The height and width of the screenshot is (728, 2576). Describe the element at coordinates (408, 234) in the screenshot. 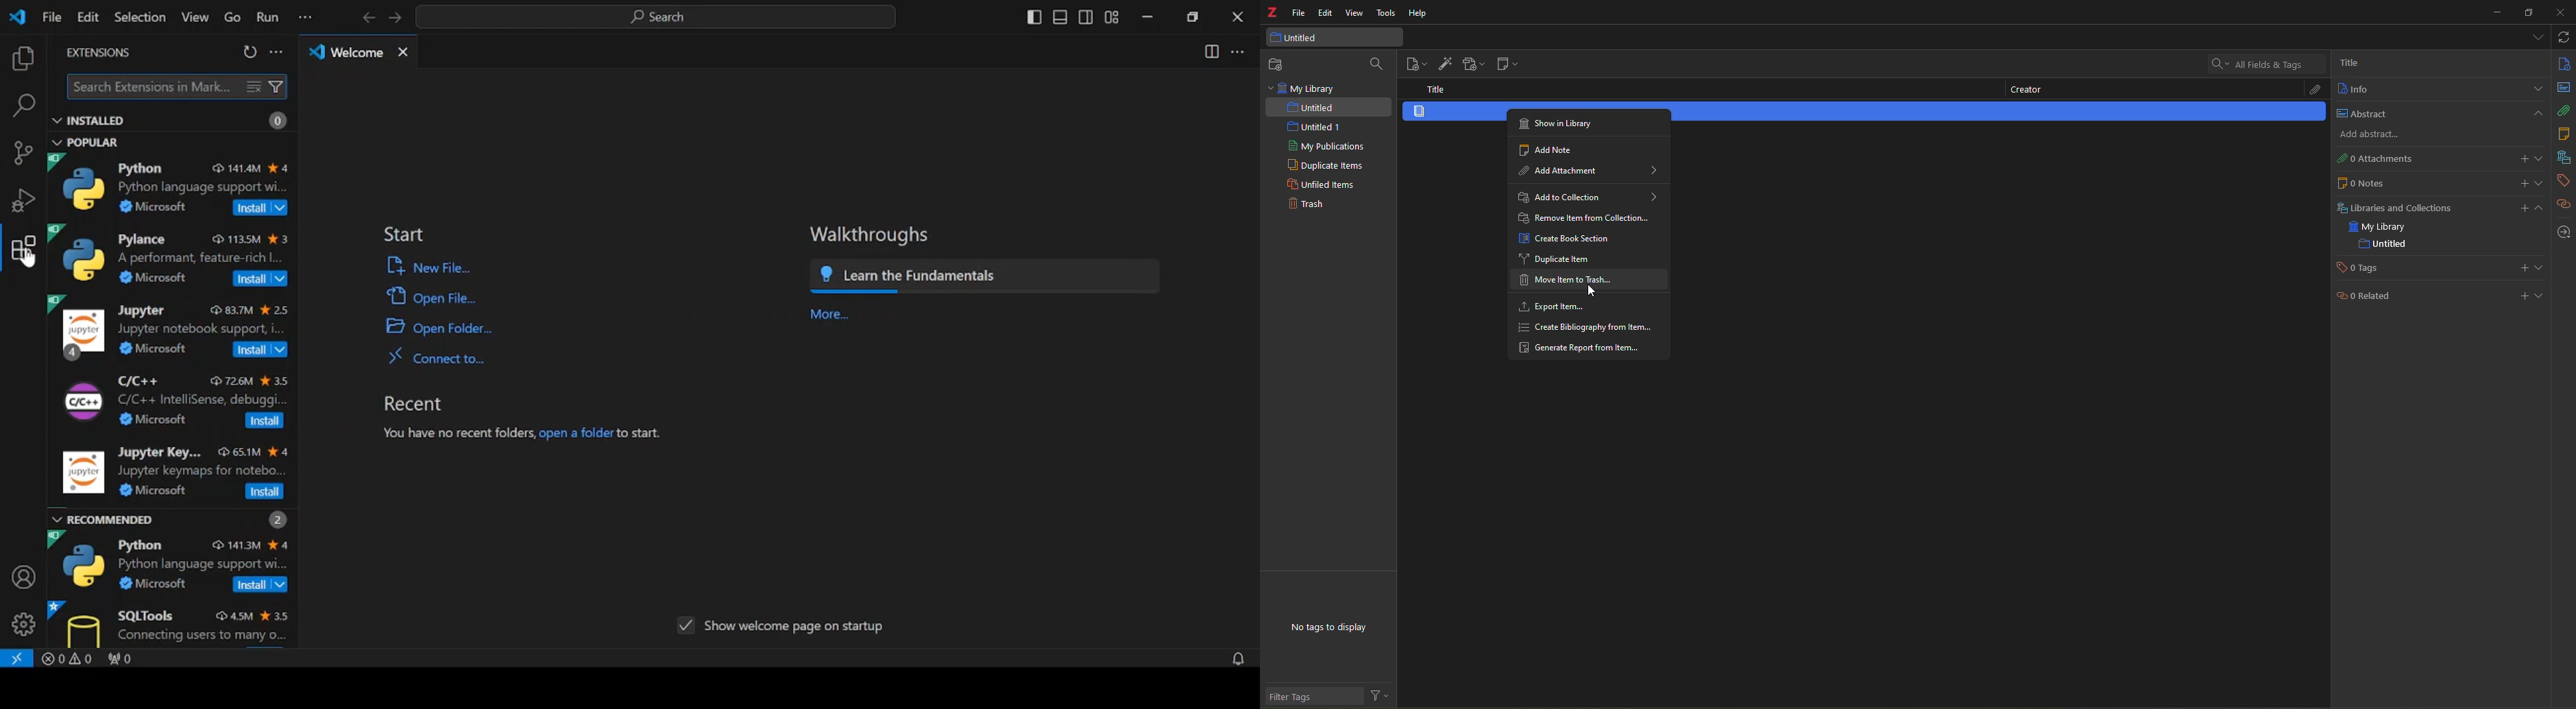

I see `start` at that location.